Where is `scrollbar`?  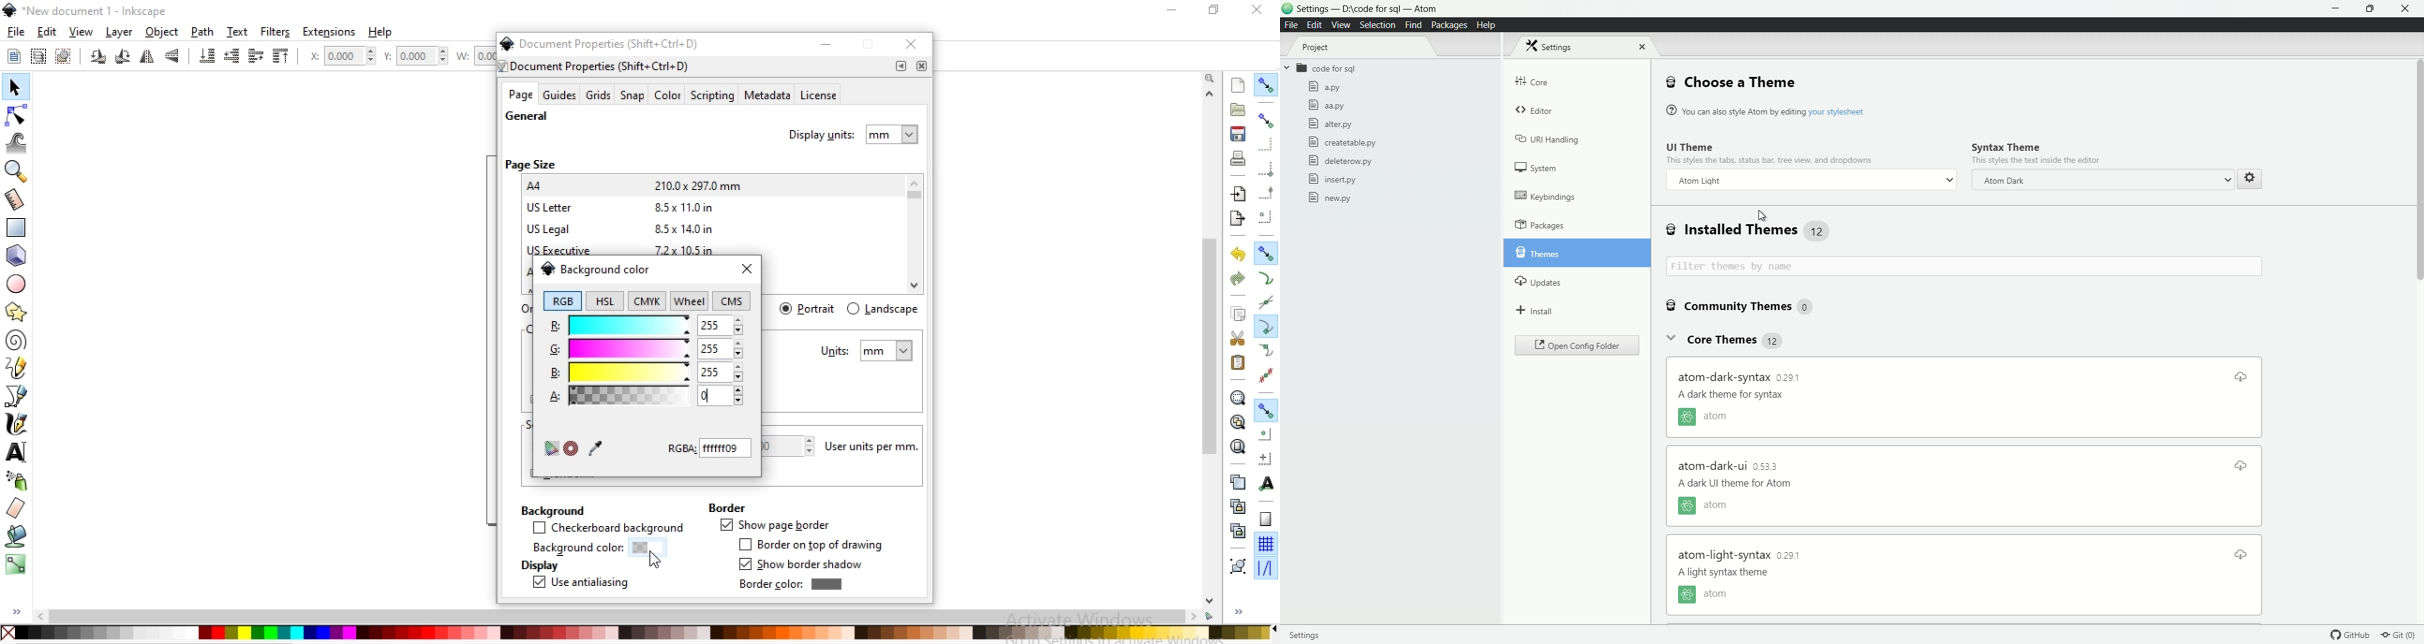
scrollbar is located at coordinates (1211, 398).